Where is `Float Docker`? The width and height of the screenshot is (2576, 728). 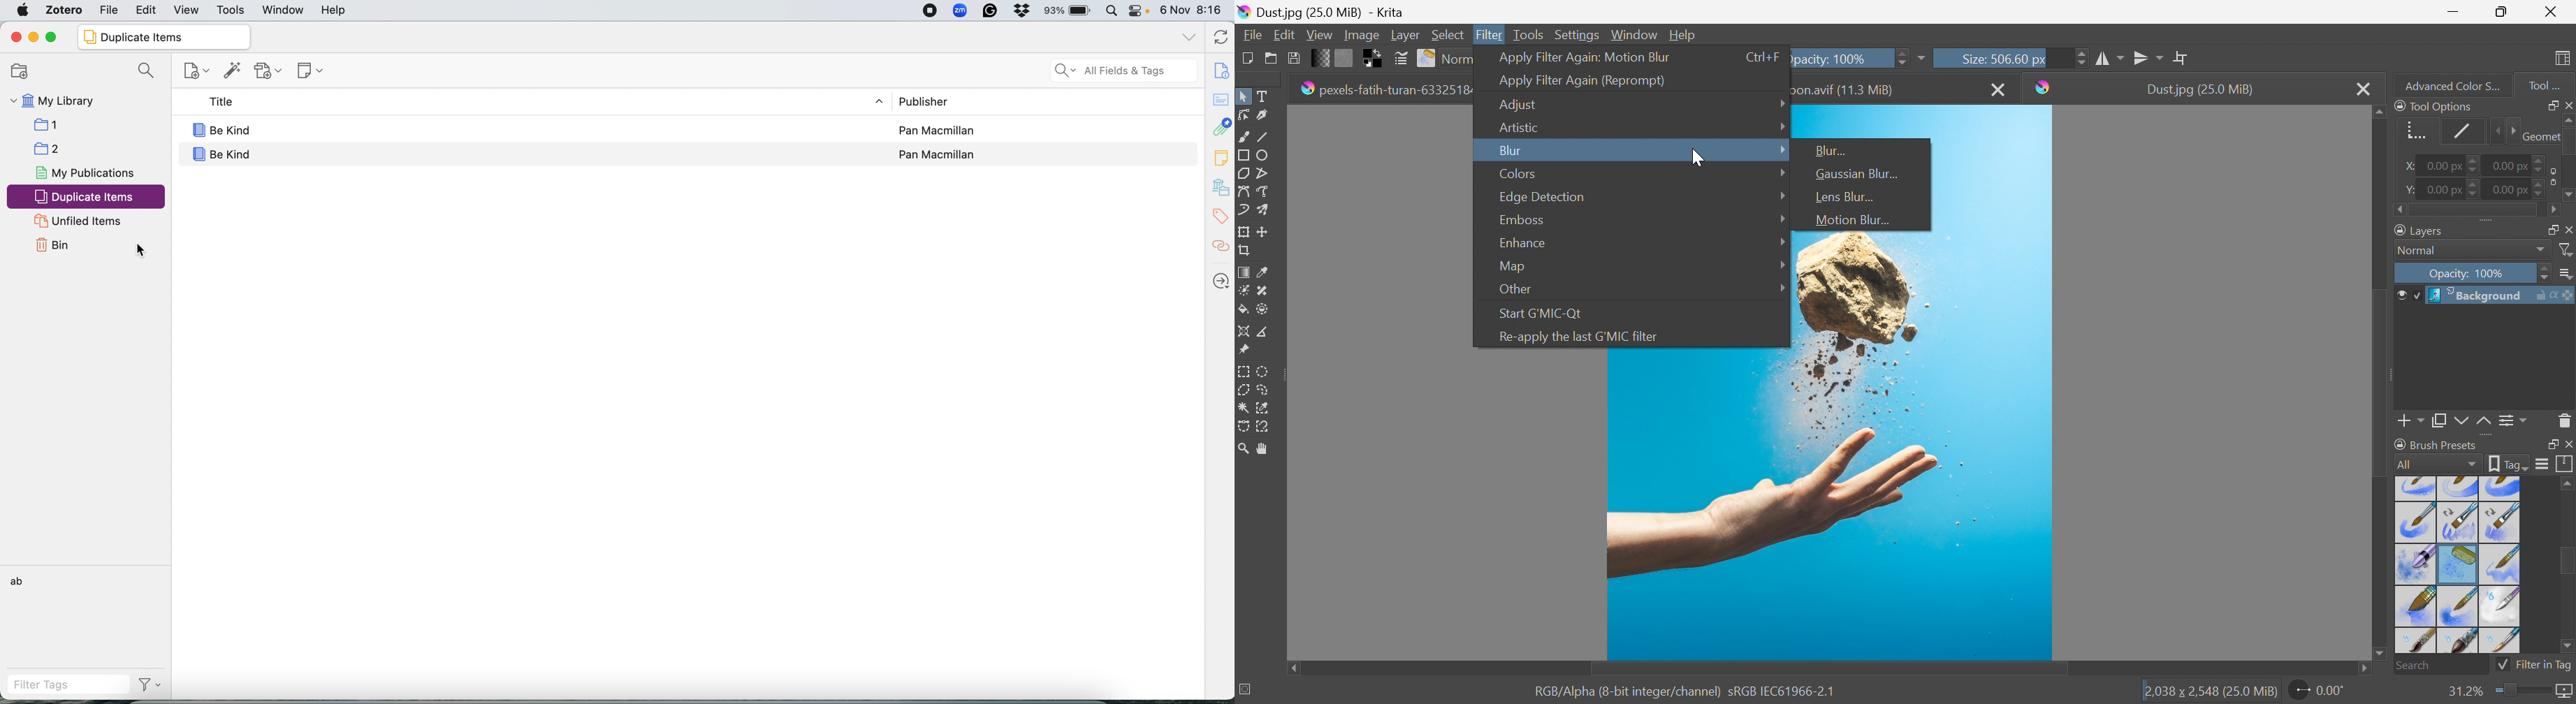
Float Docker is located at coordinates (2550, 445).